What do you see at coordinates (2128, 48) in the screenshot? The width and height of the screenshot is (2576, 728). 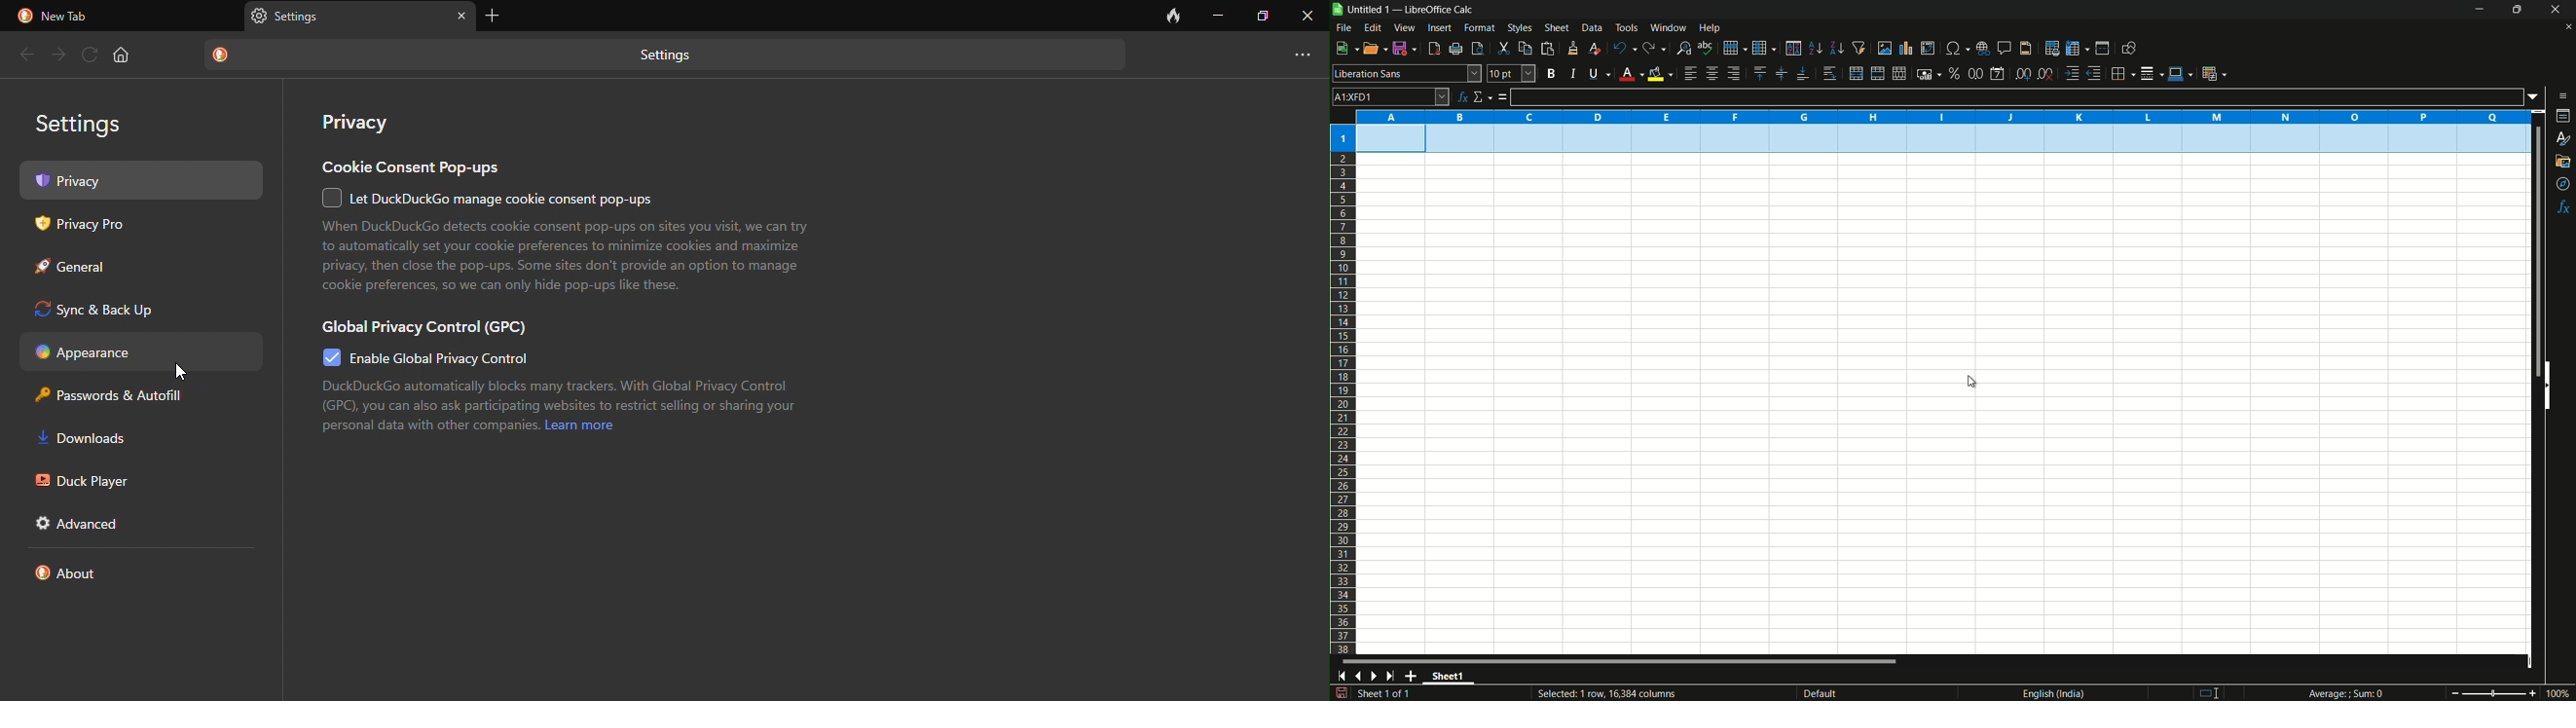 I see `show draw functions` at bounding box center [2128, 48].